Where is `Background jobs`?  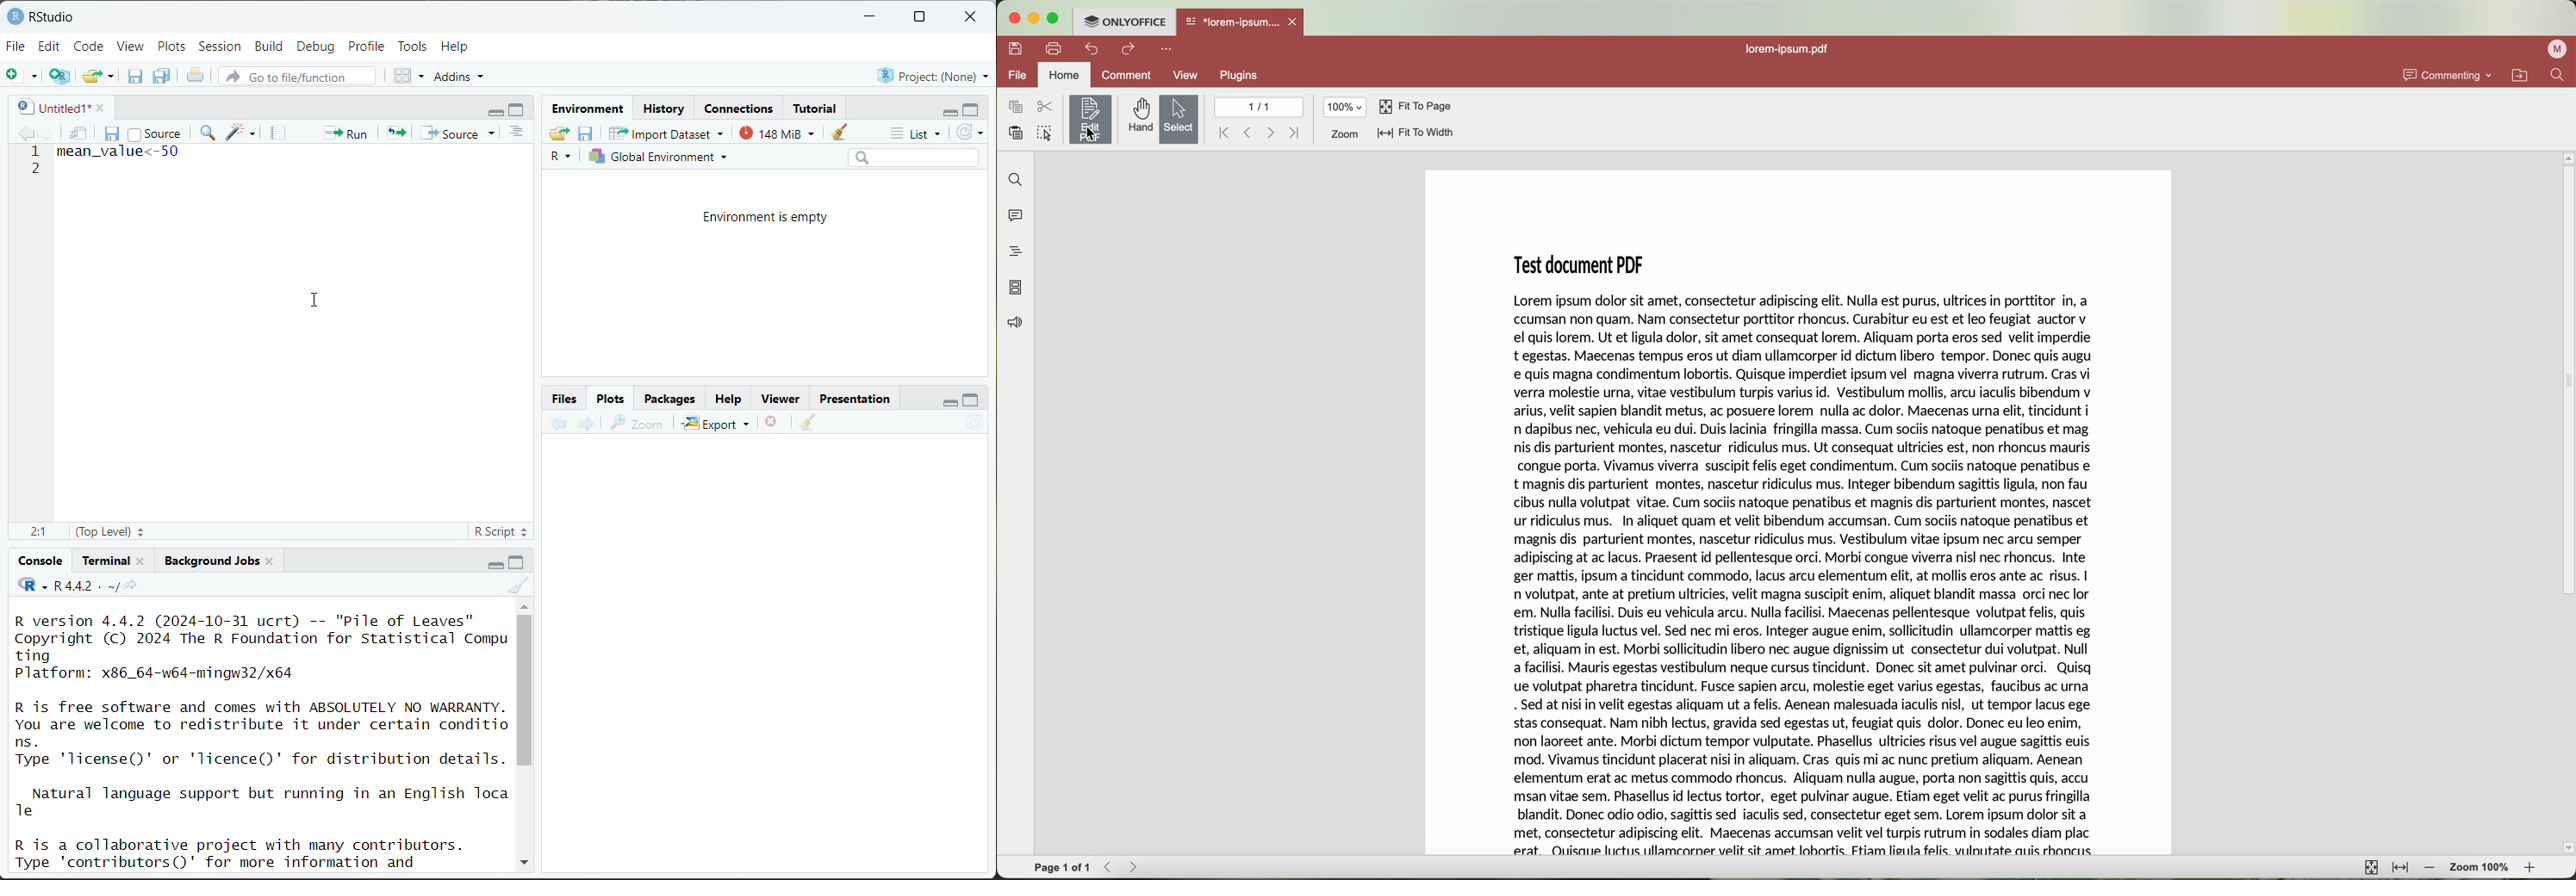 Background jobs is located at coordinates (212, 561).